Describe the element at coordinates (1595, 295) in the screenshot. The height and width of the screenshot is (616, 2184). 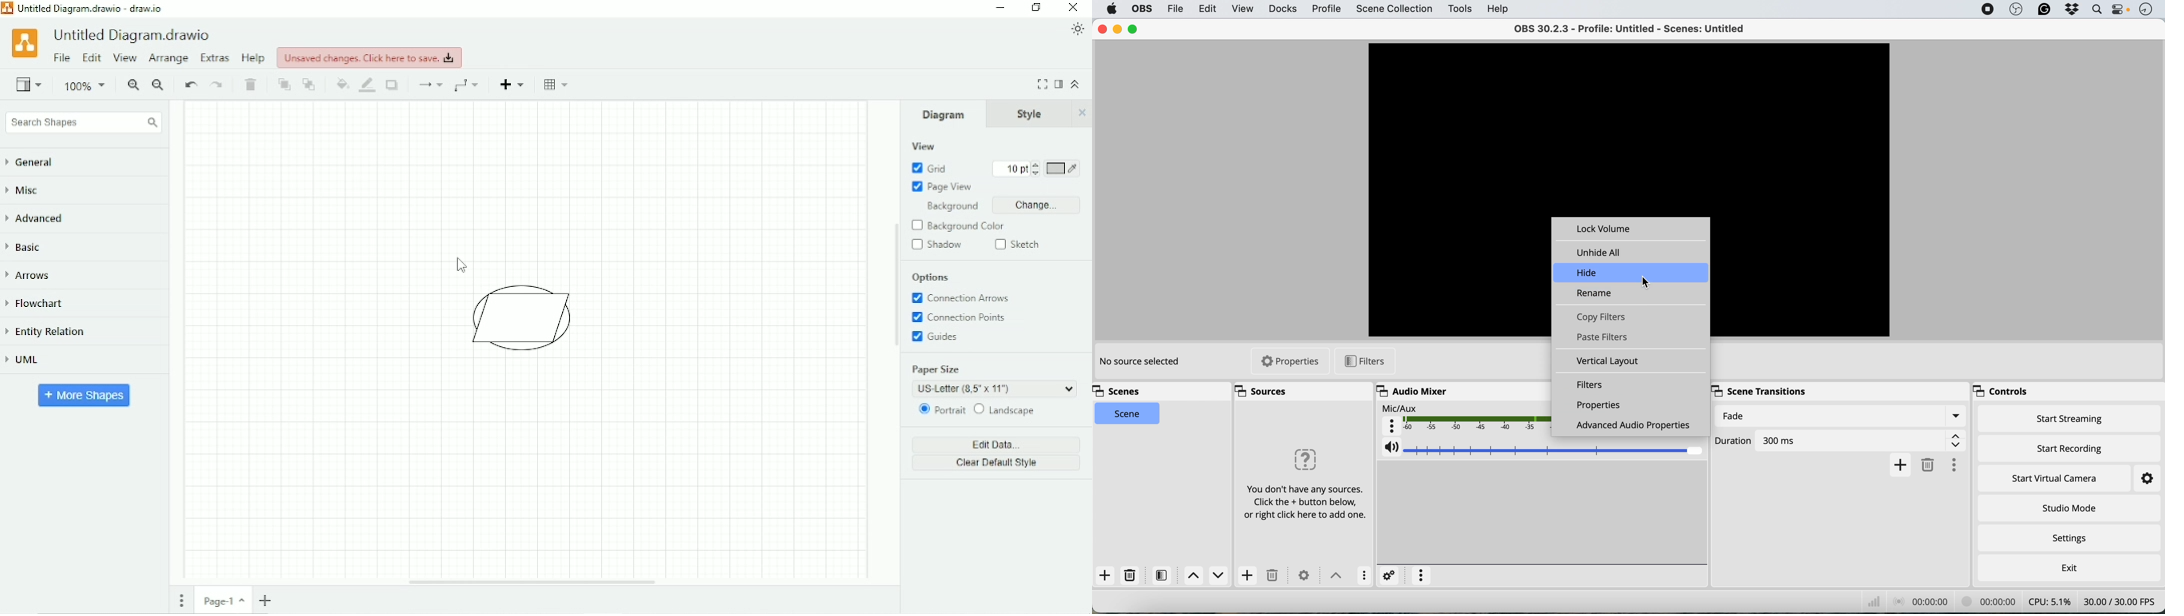
I see `rename` at that location.